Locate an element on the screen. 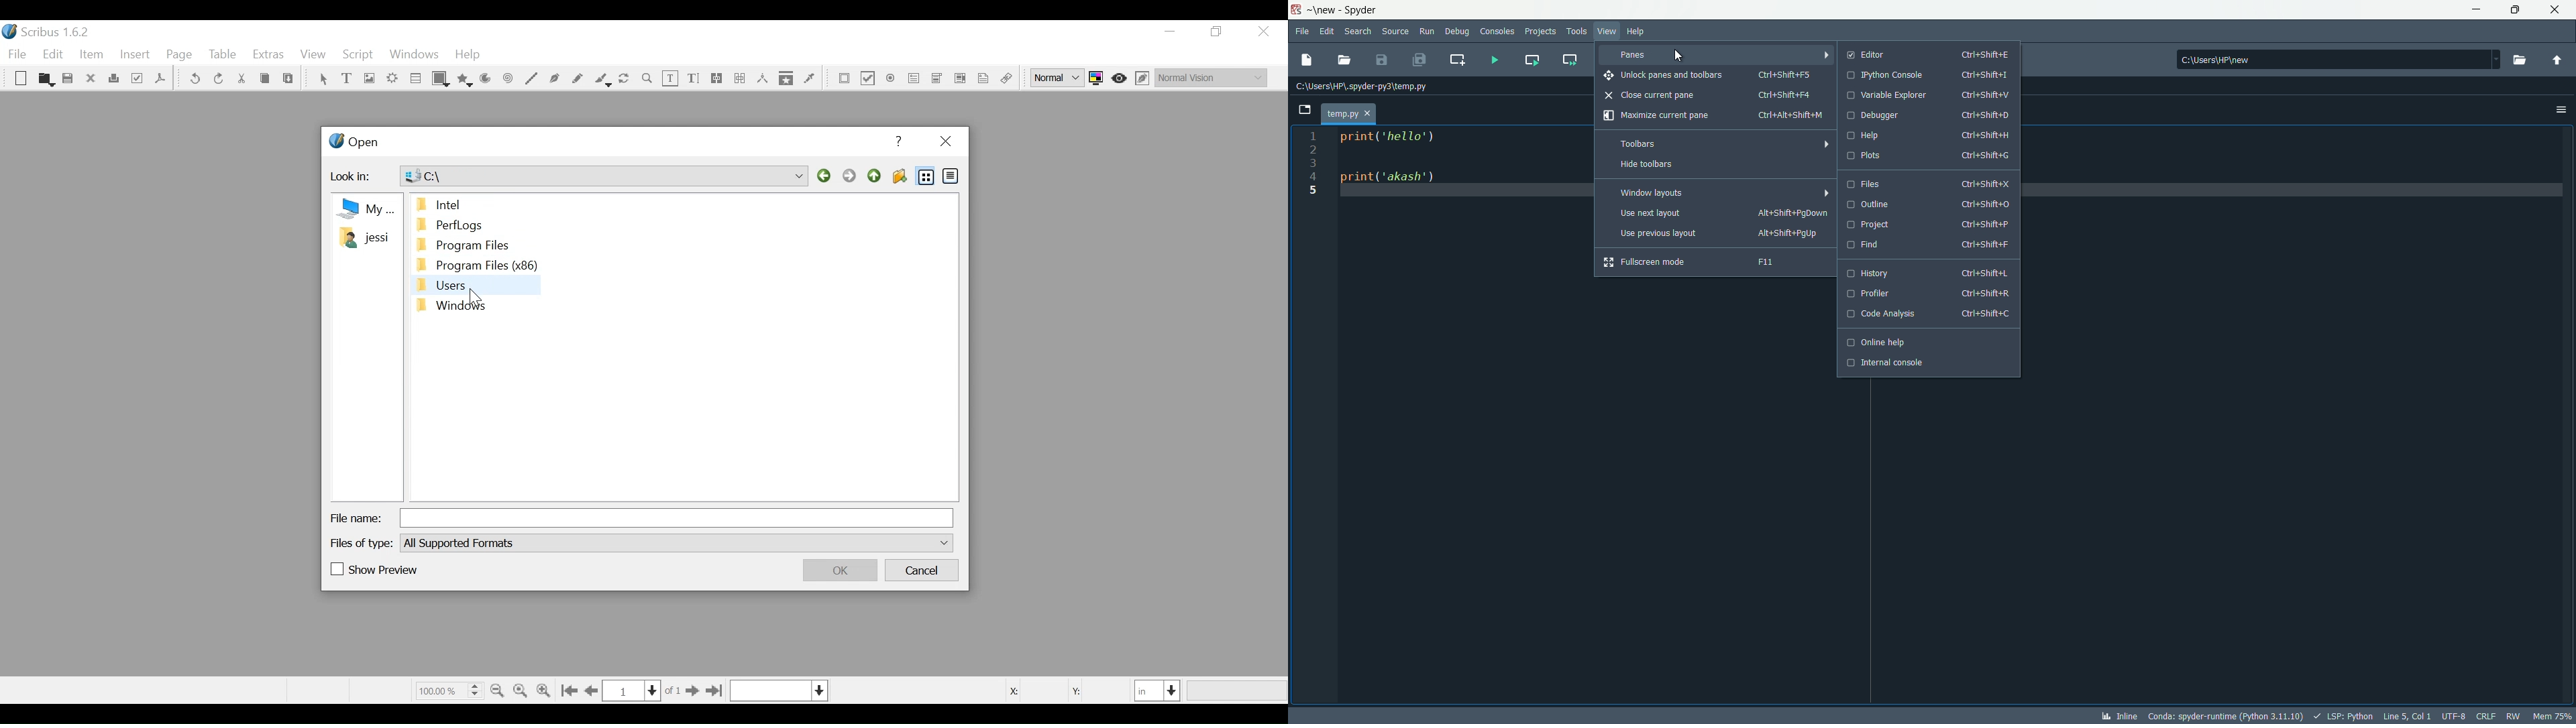  Script is located at coordinates (359, 55).